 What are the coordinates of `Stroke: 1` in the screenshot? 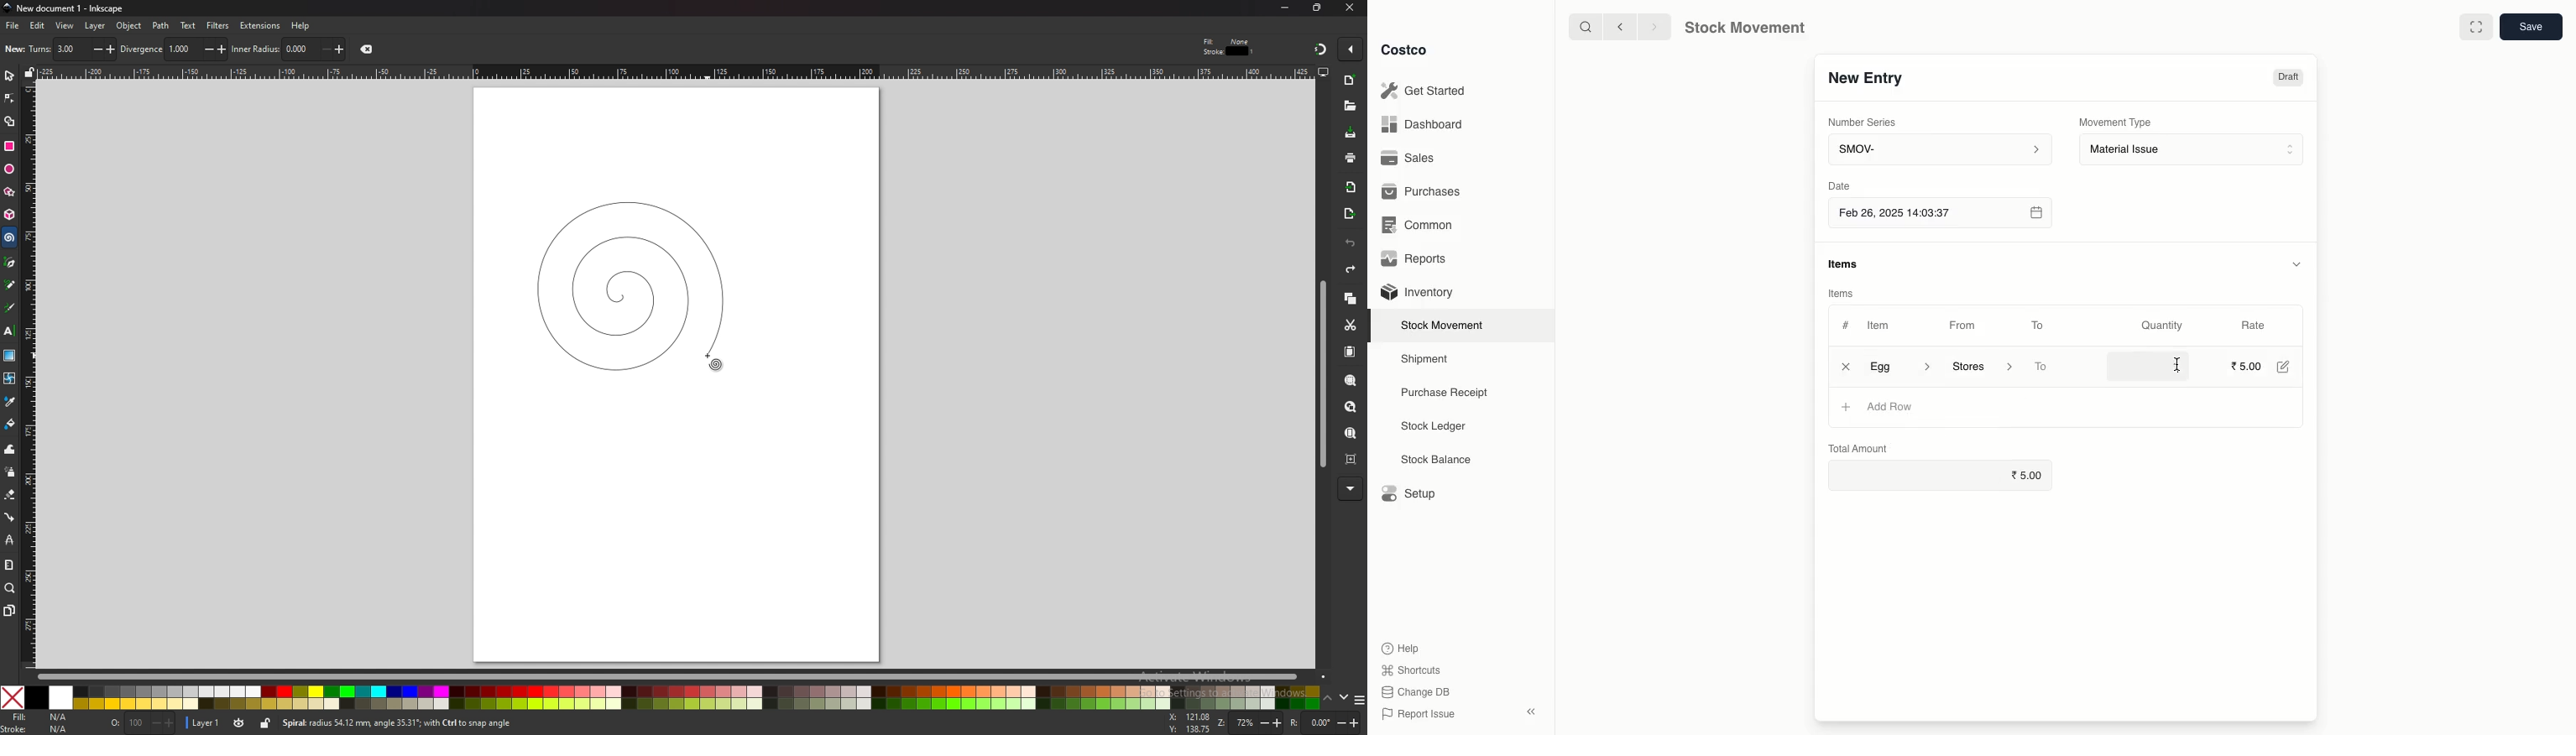 It's located at (1230, 51).